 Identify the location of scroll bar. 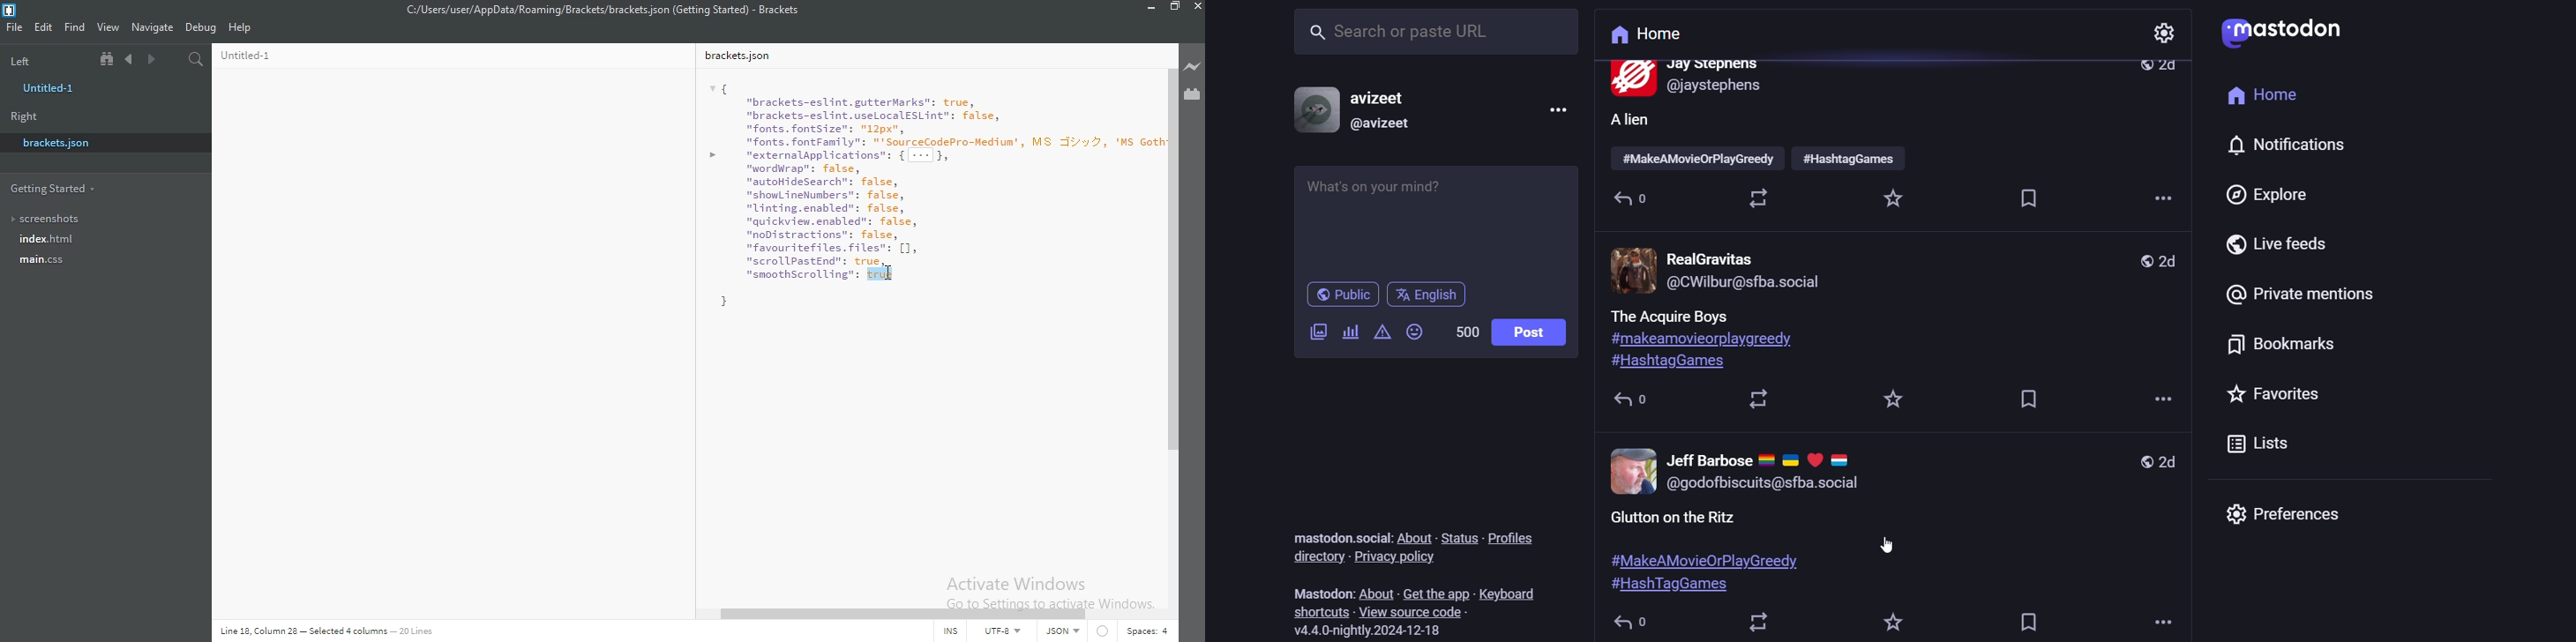
(919, 615).